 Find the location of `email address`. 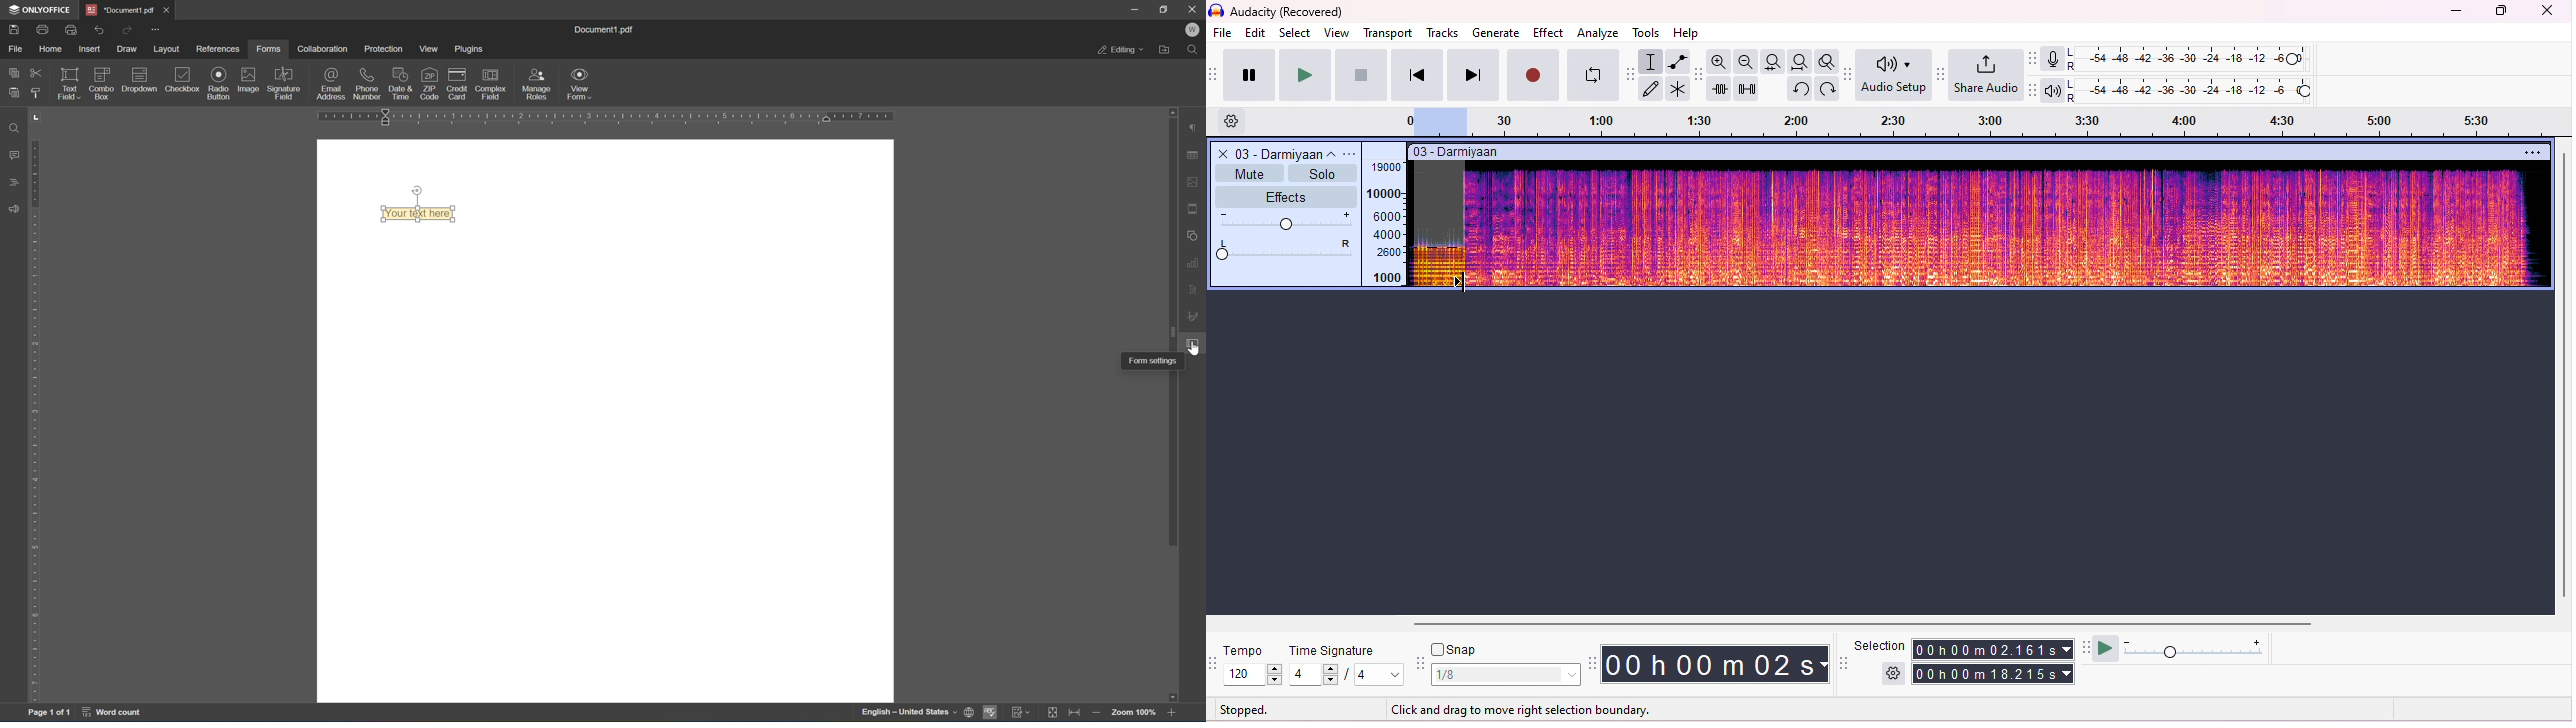

email address is located at coordinates (332, 83).